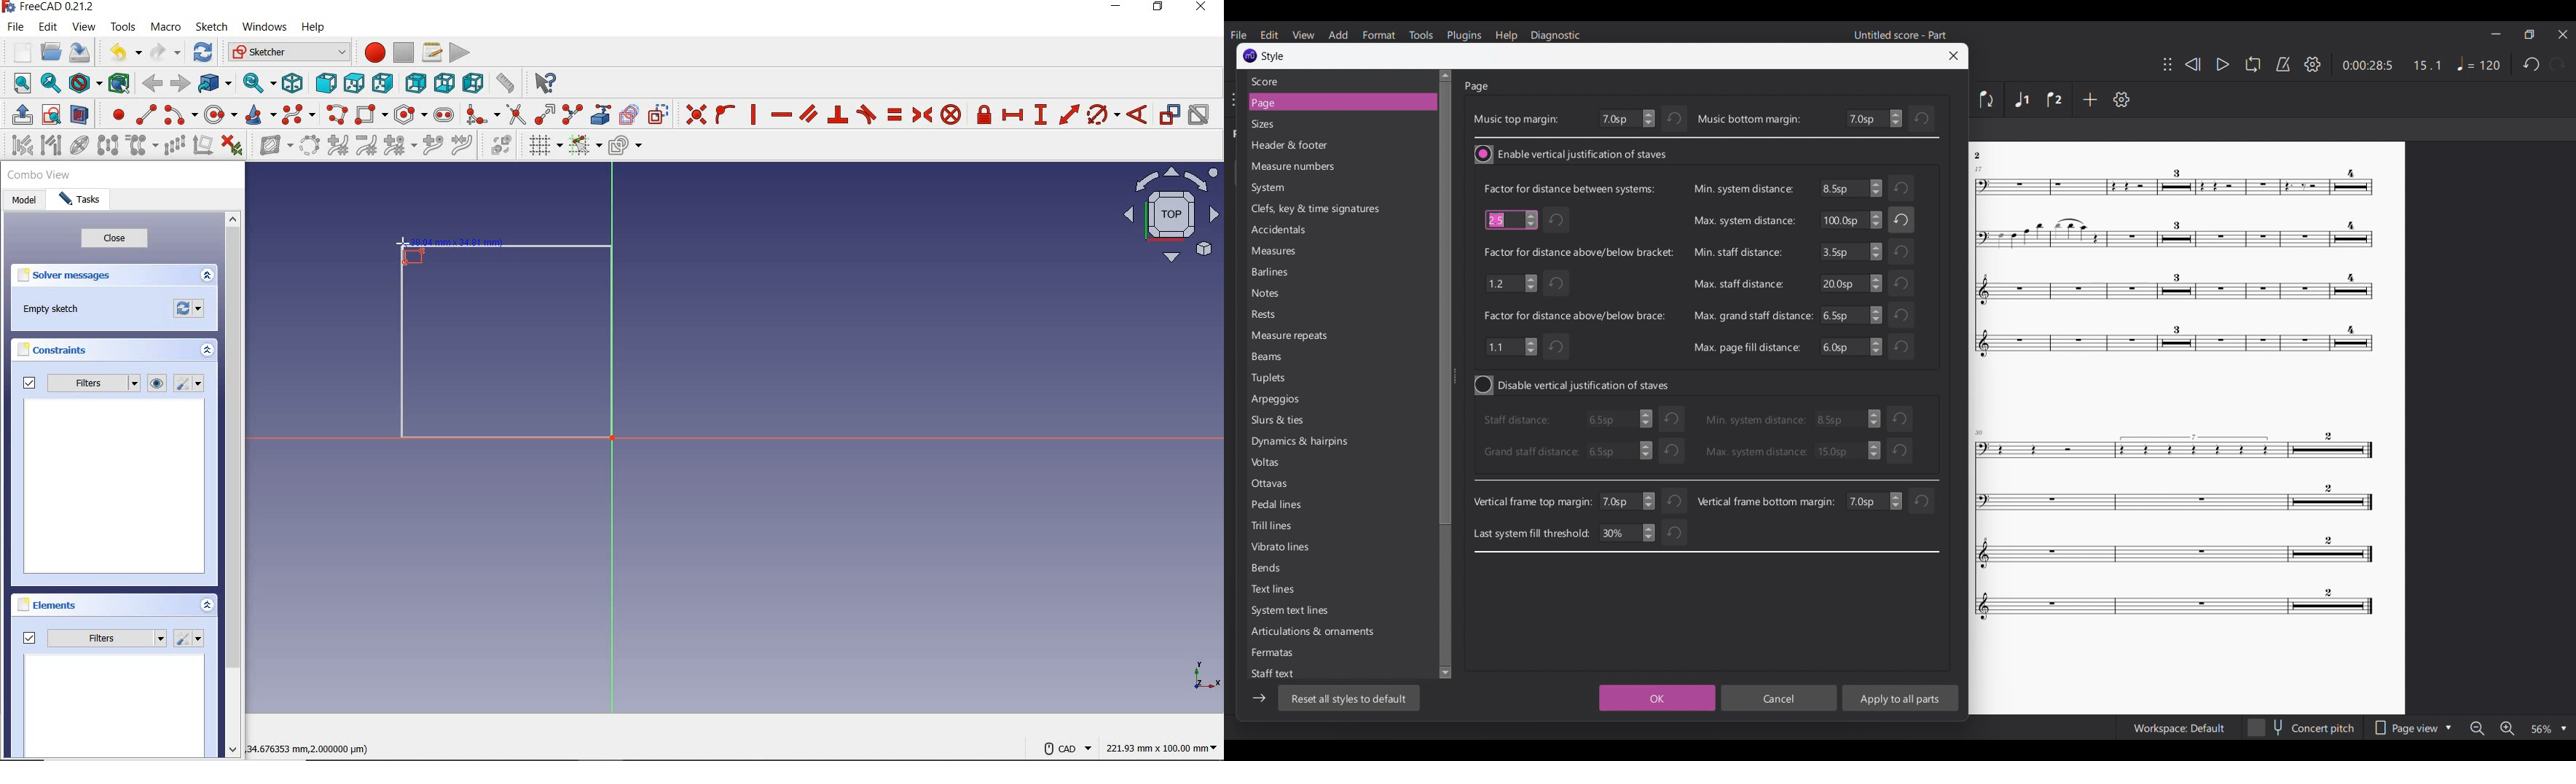  Describe the element at coordinates (165, 52) in the screenshot. I see `redo` at that location.